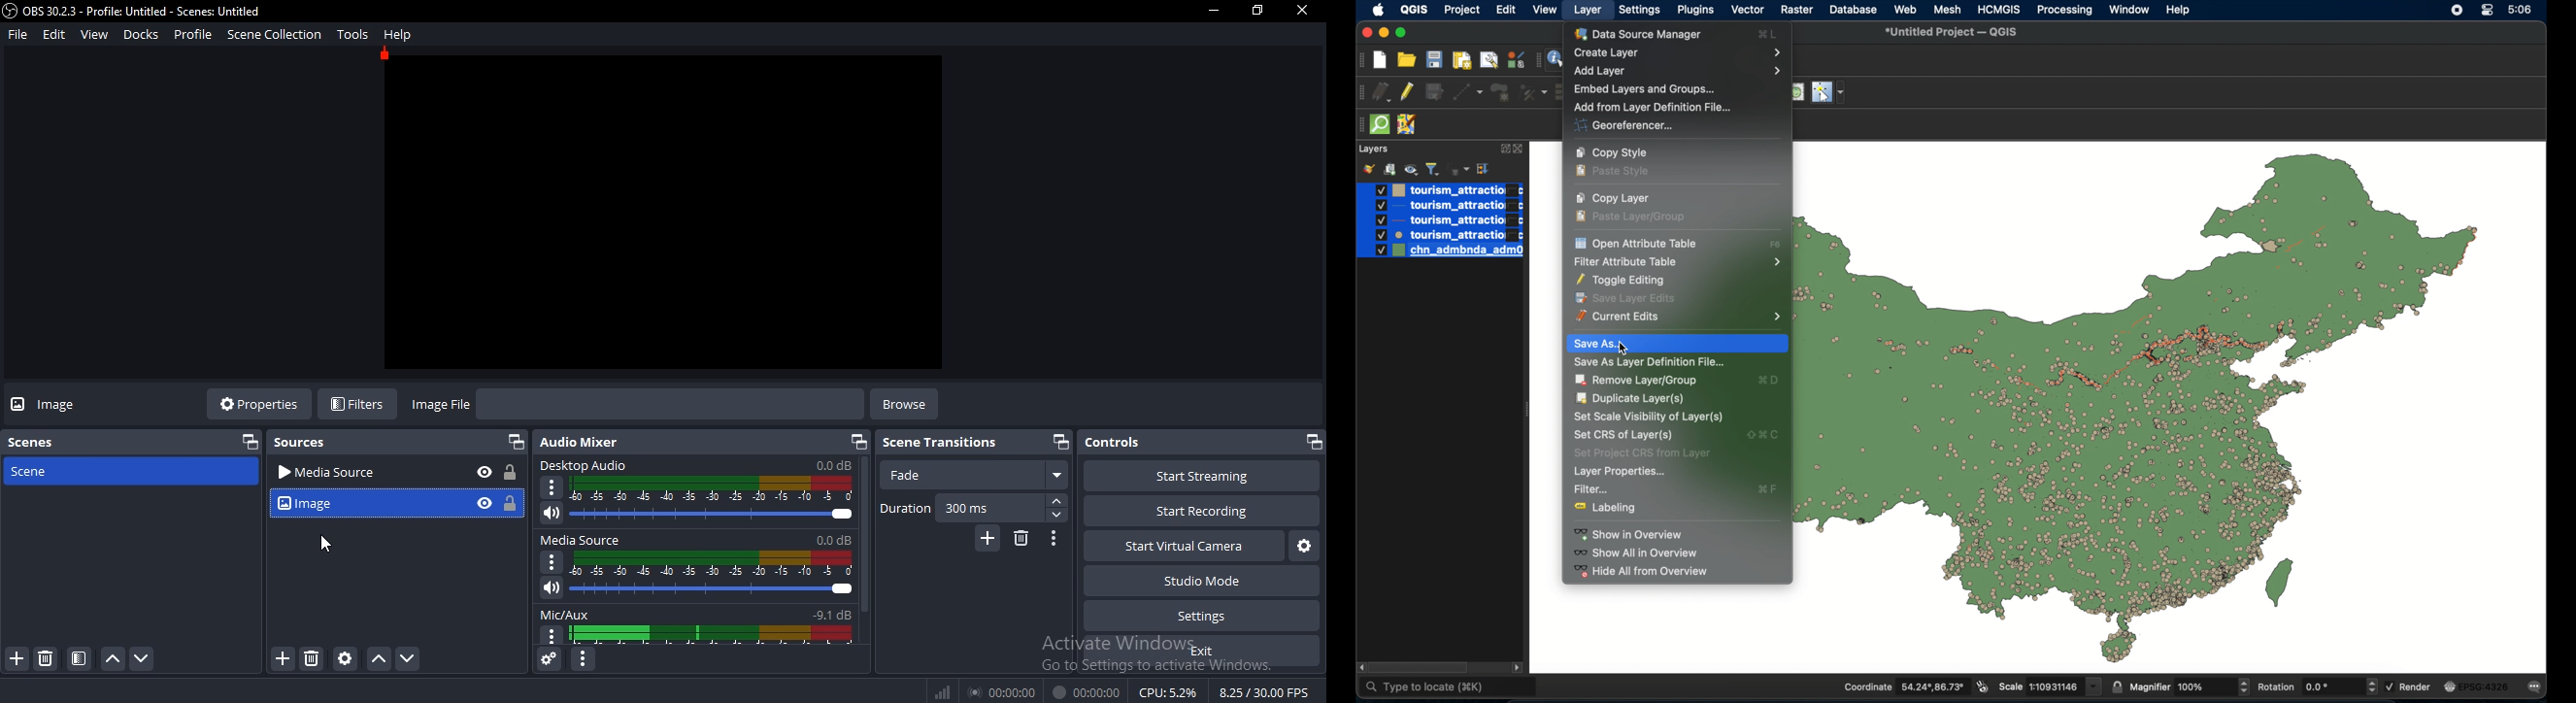 The height and width of the screenshot is (728, 2576). I want to click on current edits , so click(1382, 92).